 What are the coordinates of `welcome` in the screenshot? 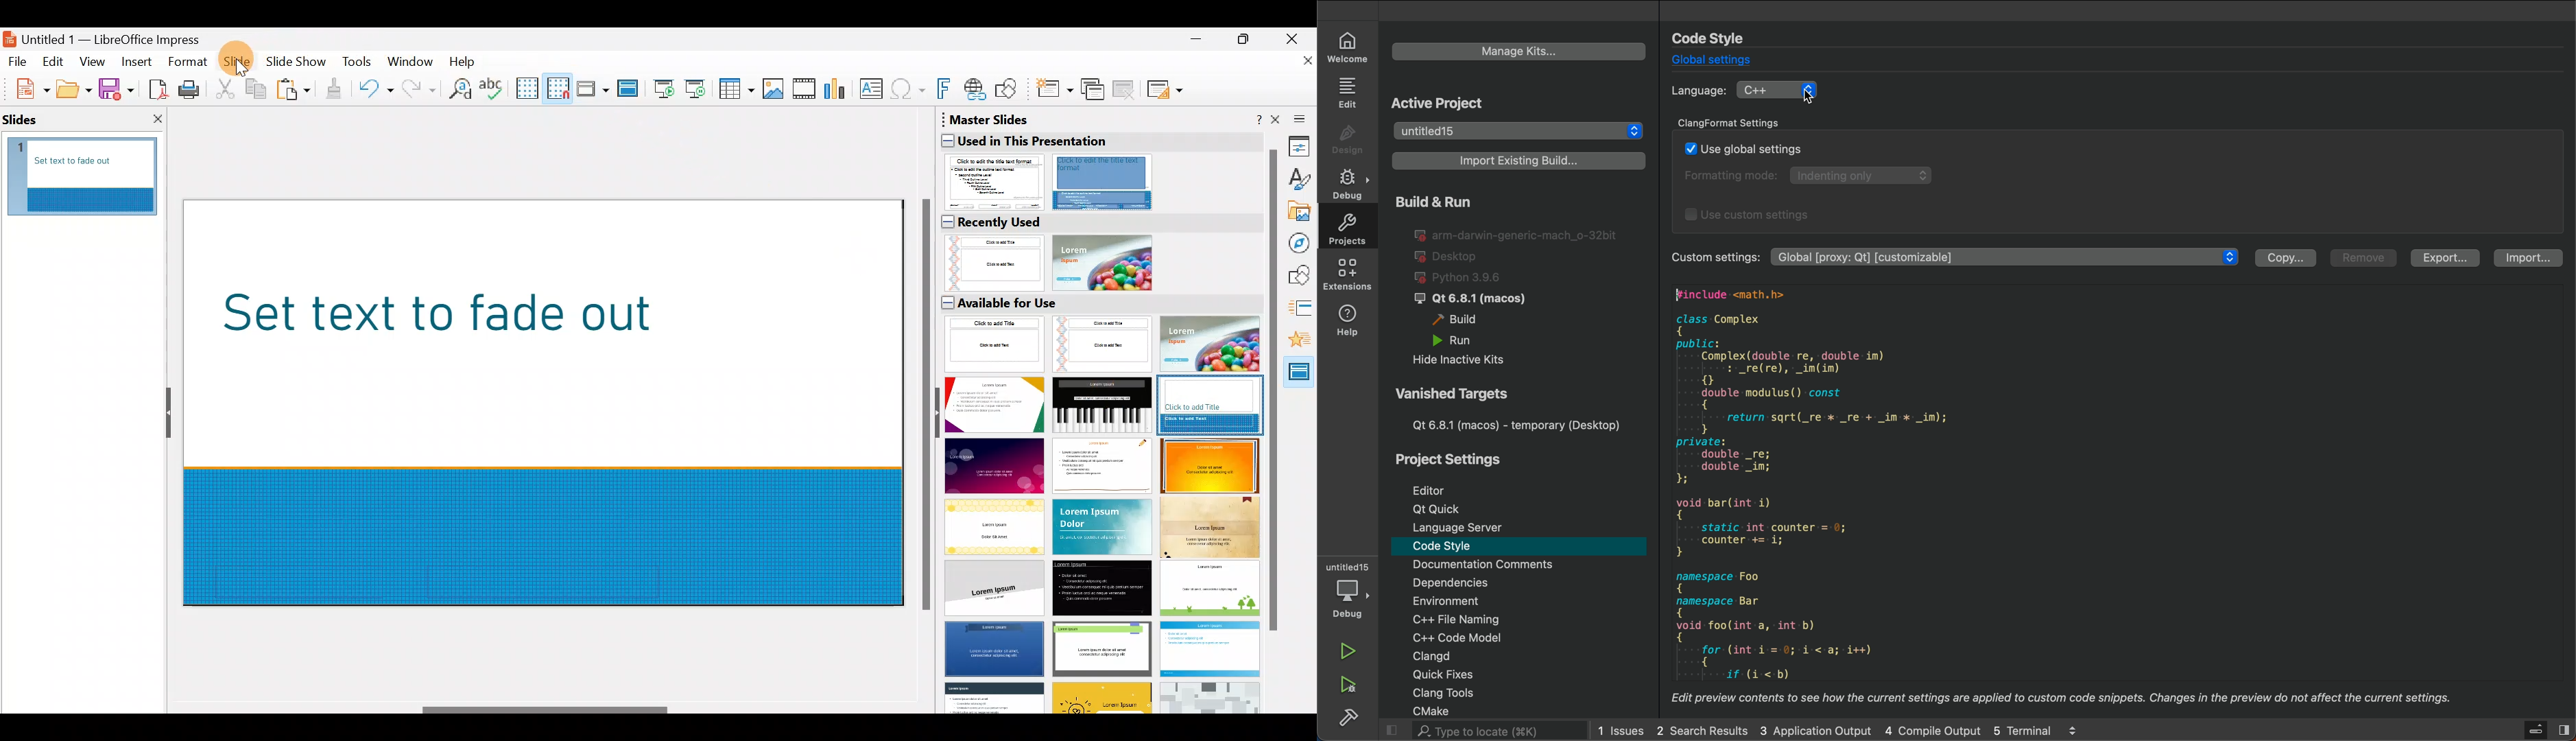 It's located at (1353, 47).